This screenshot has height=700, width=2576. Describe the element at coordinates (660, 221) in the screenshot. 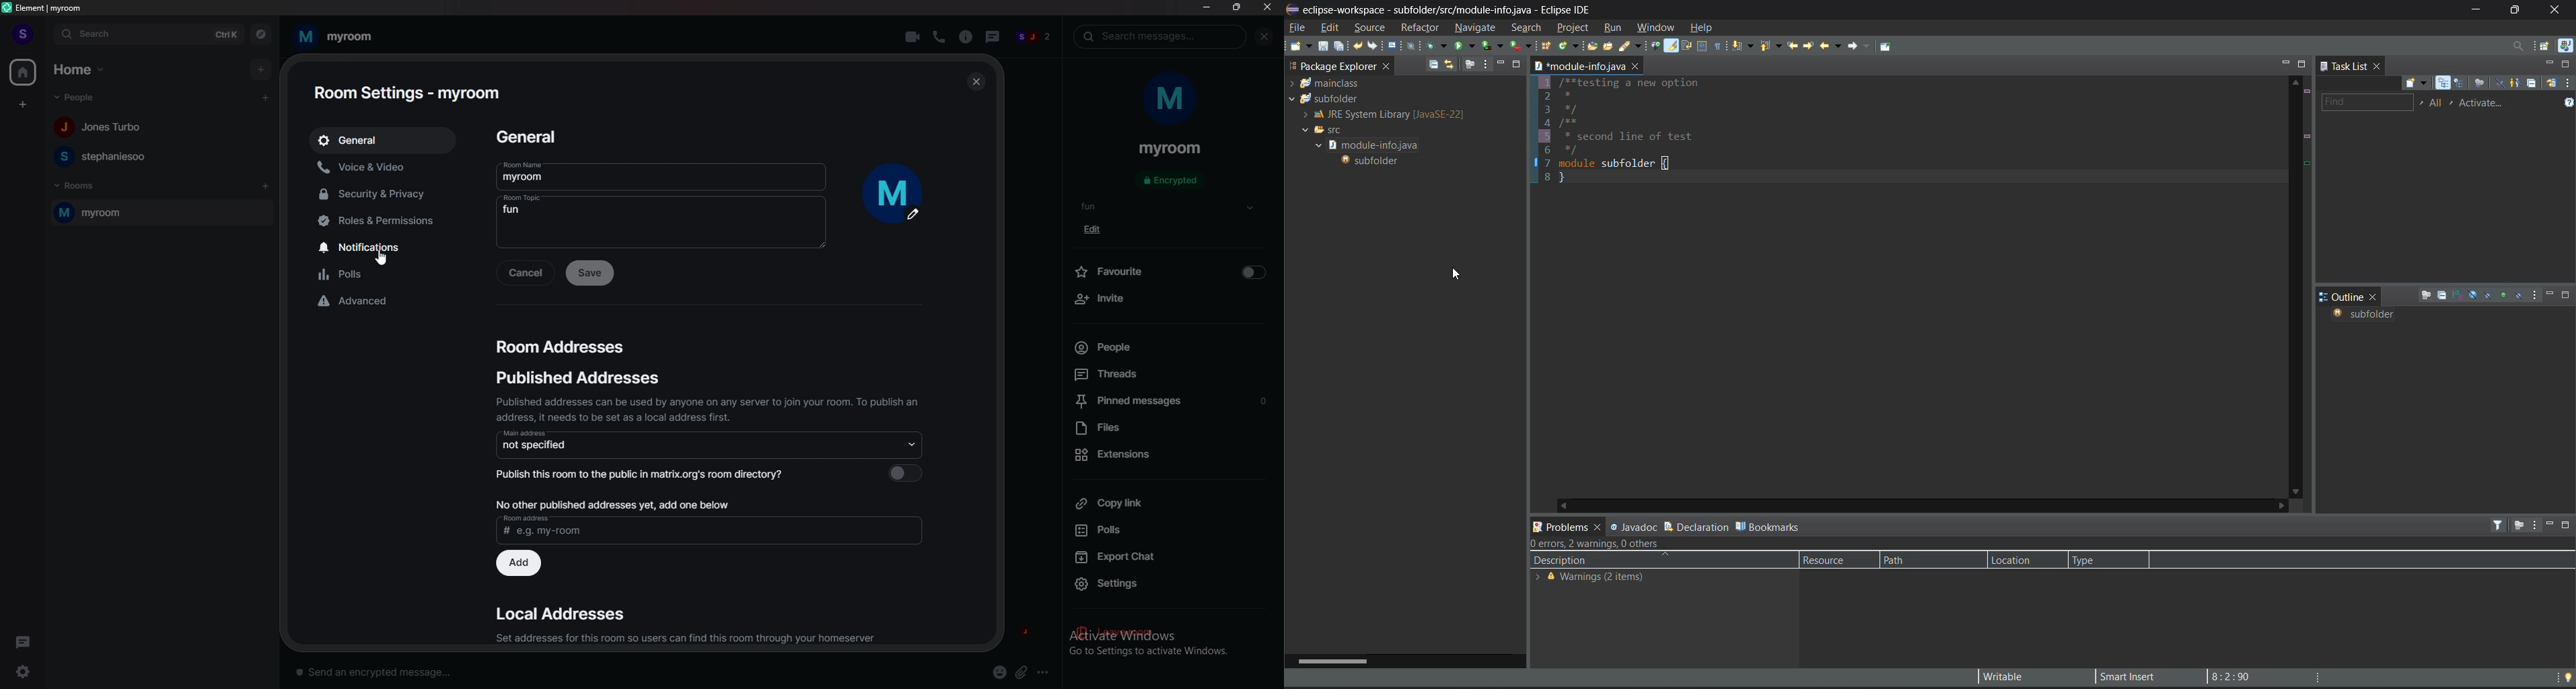

I see `room type` at that location.